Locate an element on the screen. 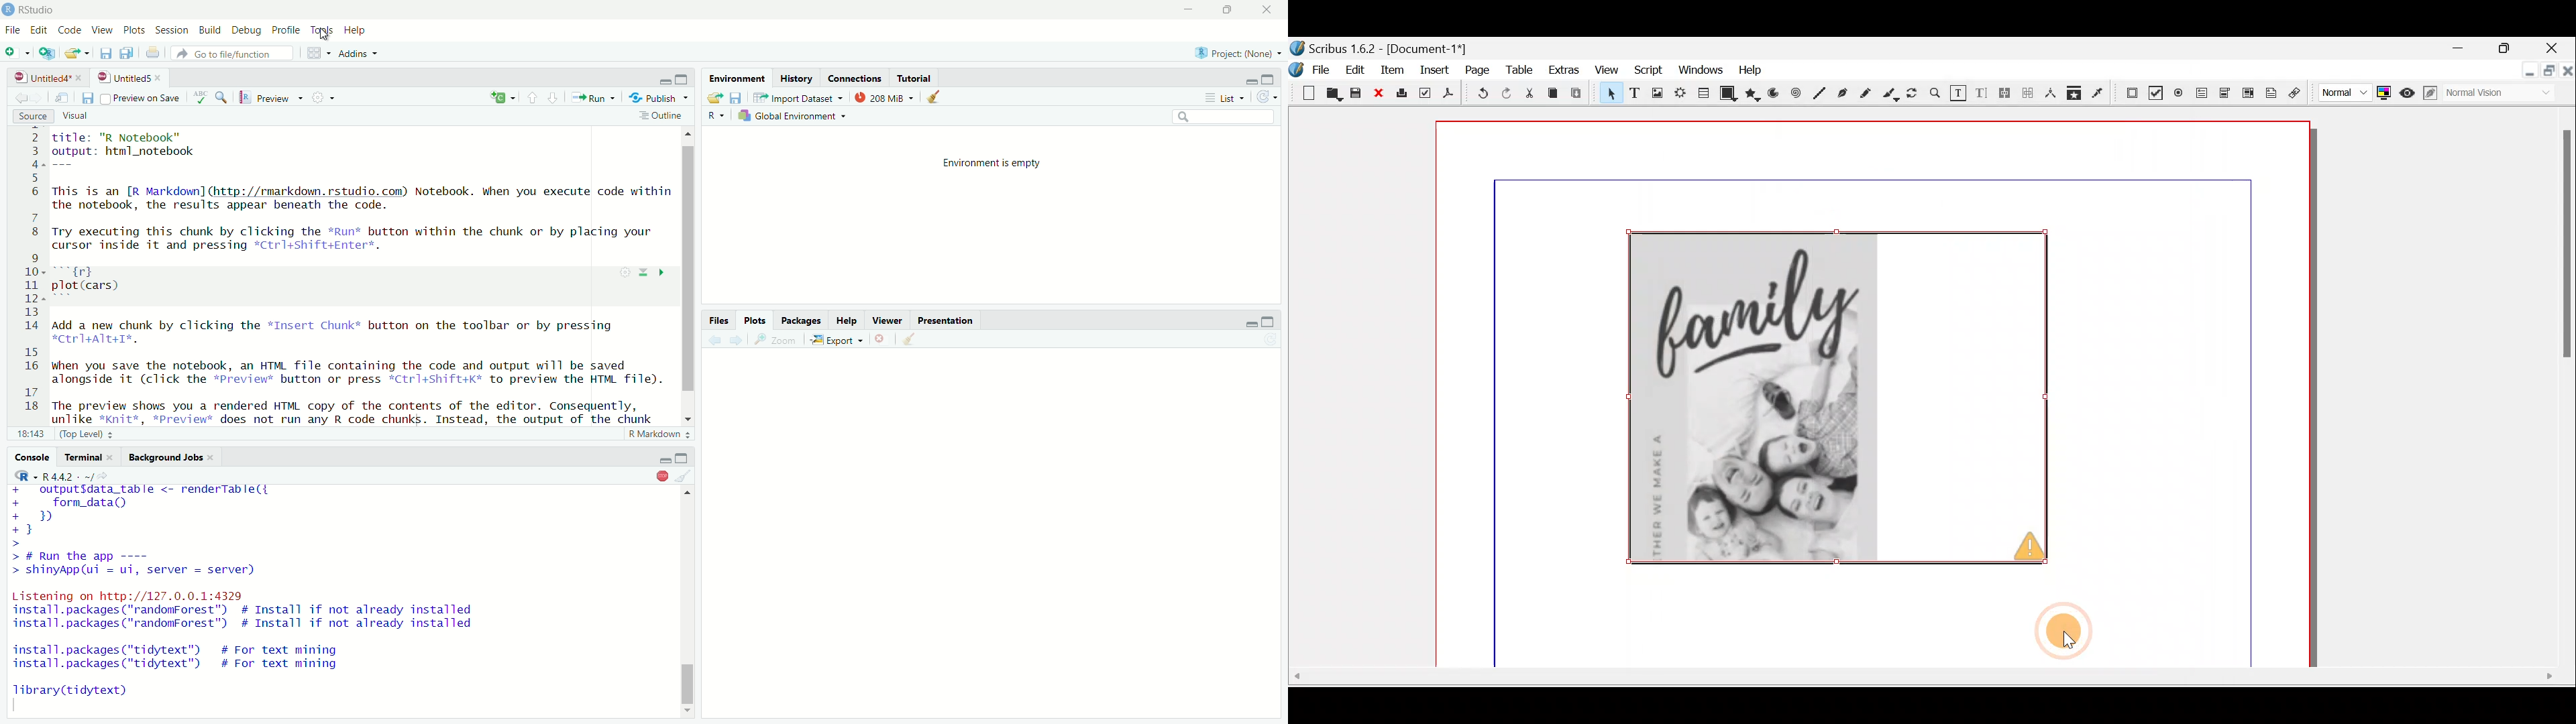  move backward is located at coordinates (714, 341).